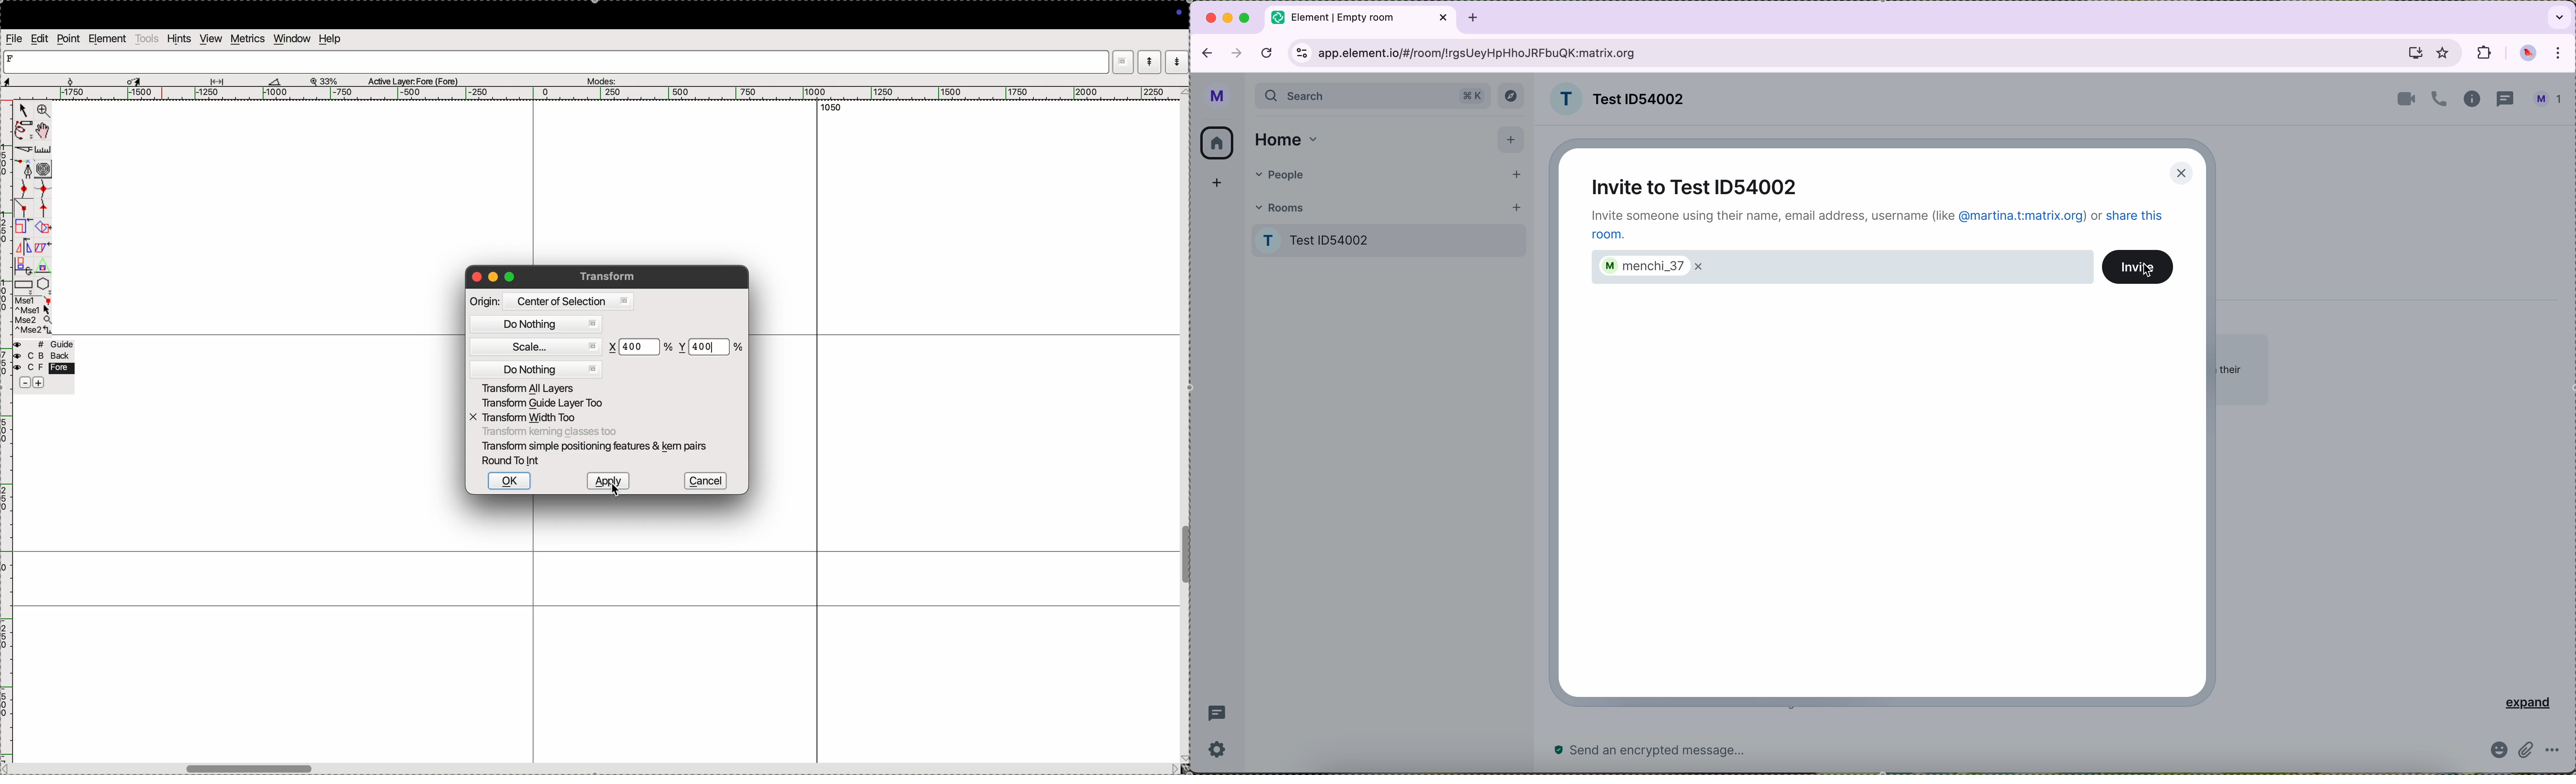 The width and height of the screenshot is (2576, 784). Describe the element at coordinates (1362, 18) in the screenshot. I see `tab` at that location.